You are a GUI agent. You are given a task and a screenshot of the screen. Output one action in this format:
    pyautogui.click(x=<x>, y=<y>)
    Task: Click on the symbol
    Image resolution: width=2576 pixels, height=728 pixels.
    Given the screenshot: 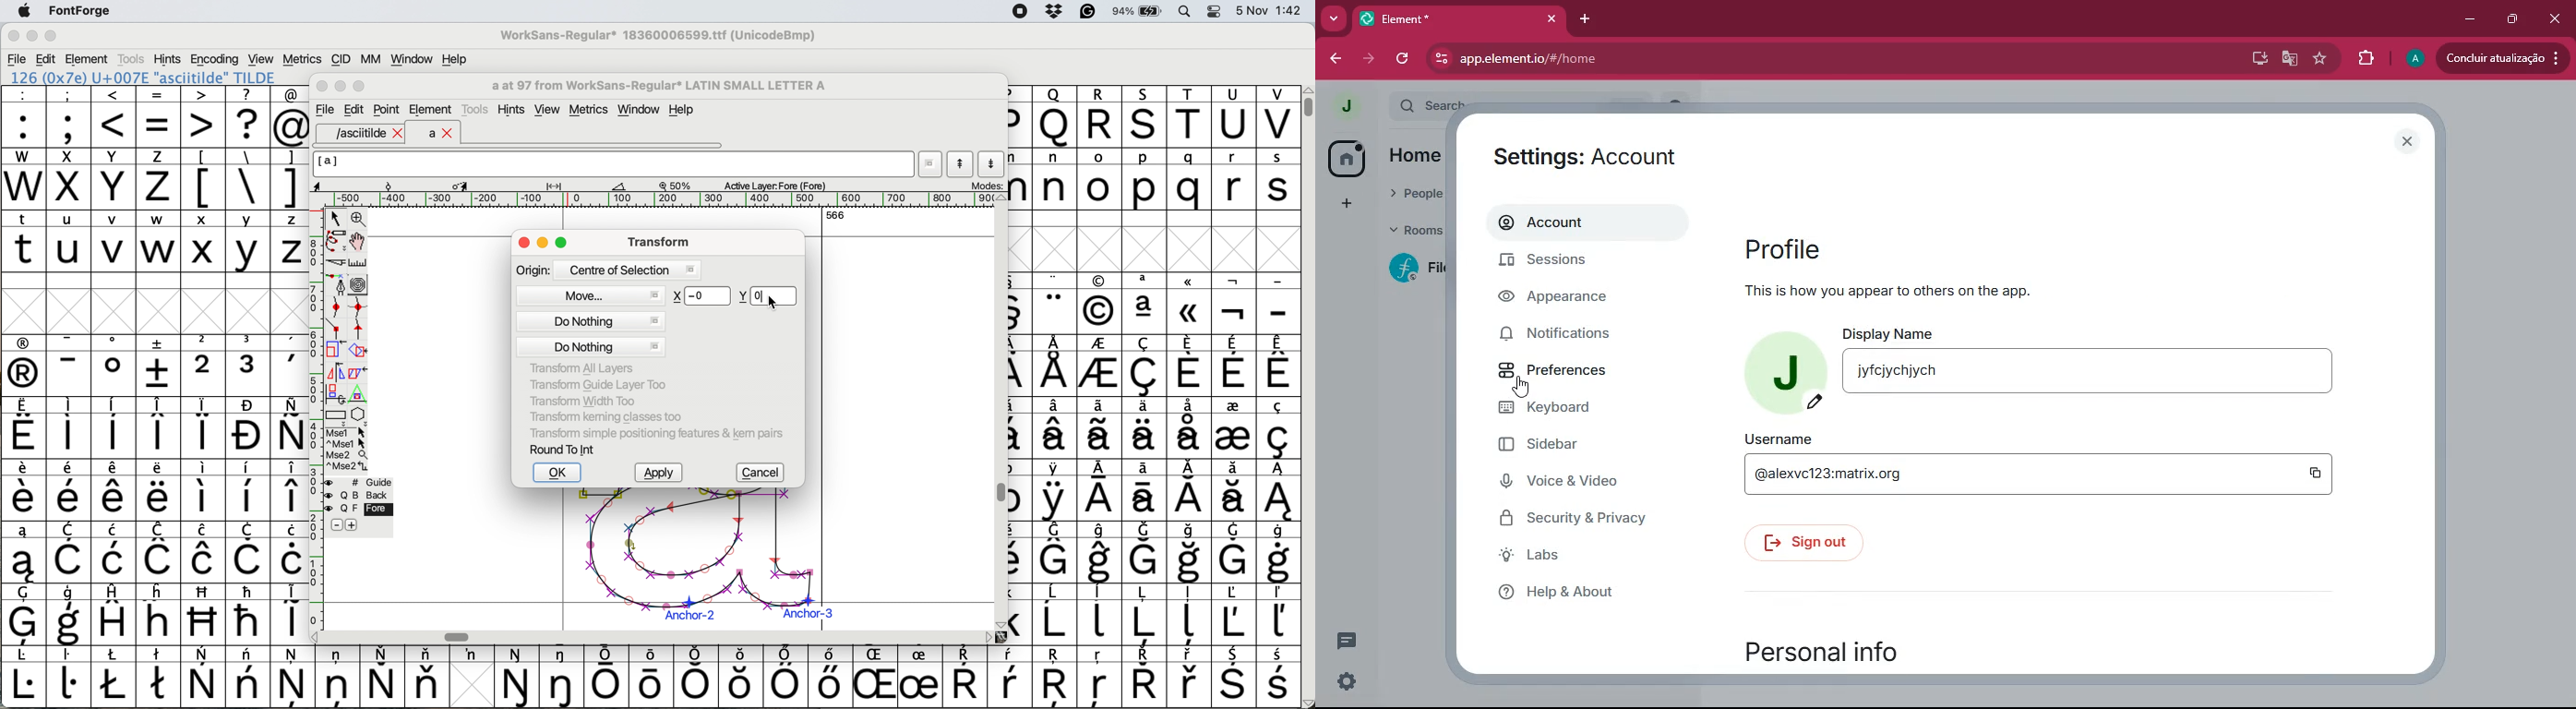 What is the action you would take?
    pyautogui.click(x=116, y=553)
    